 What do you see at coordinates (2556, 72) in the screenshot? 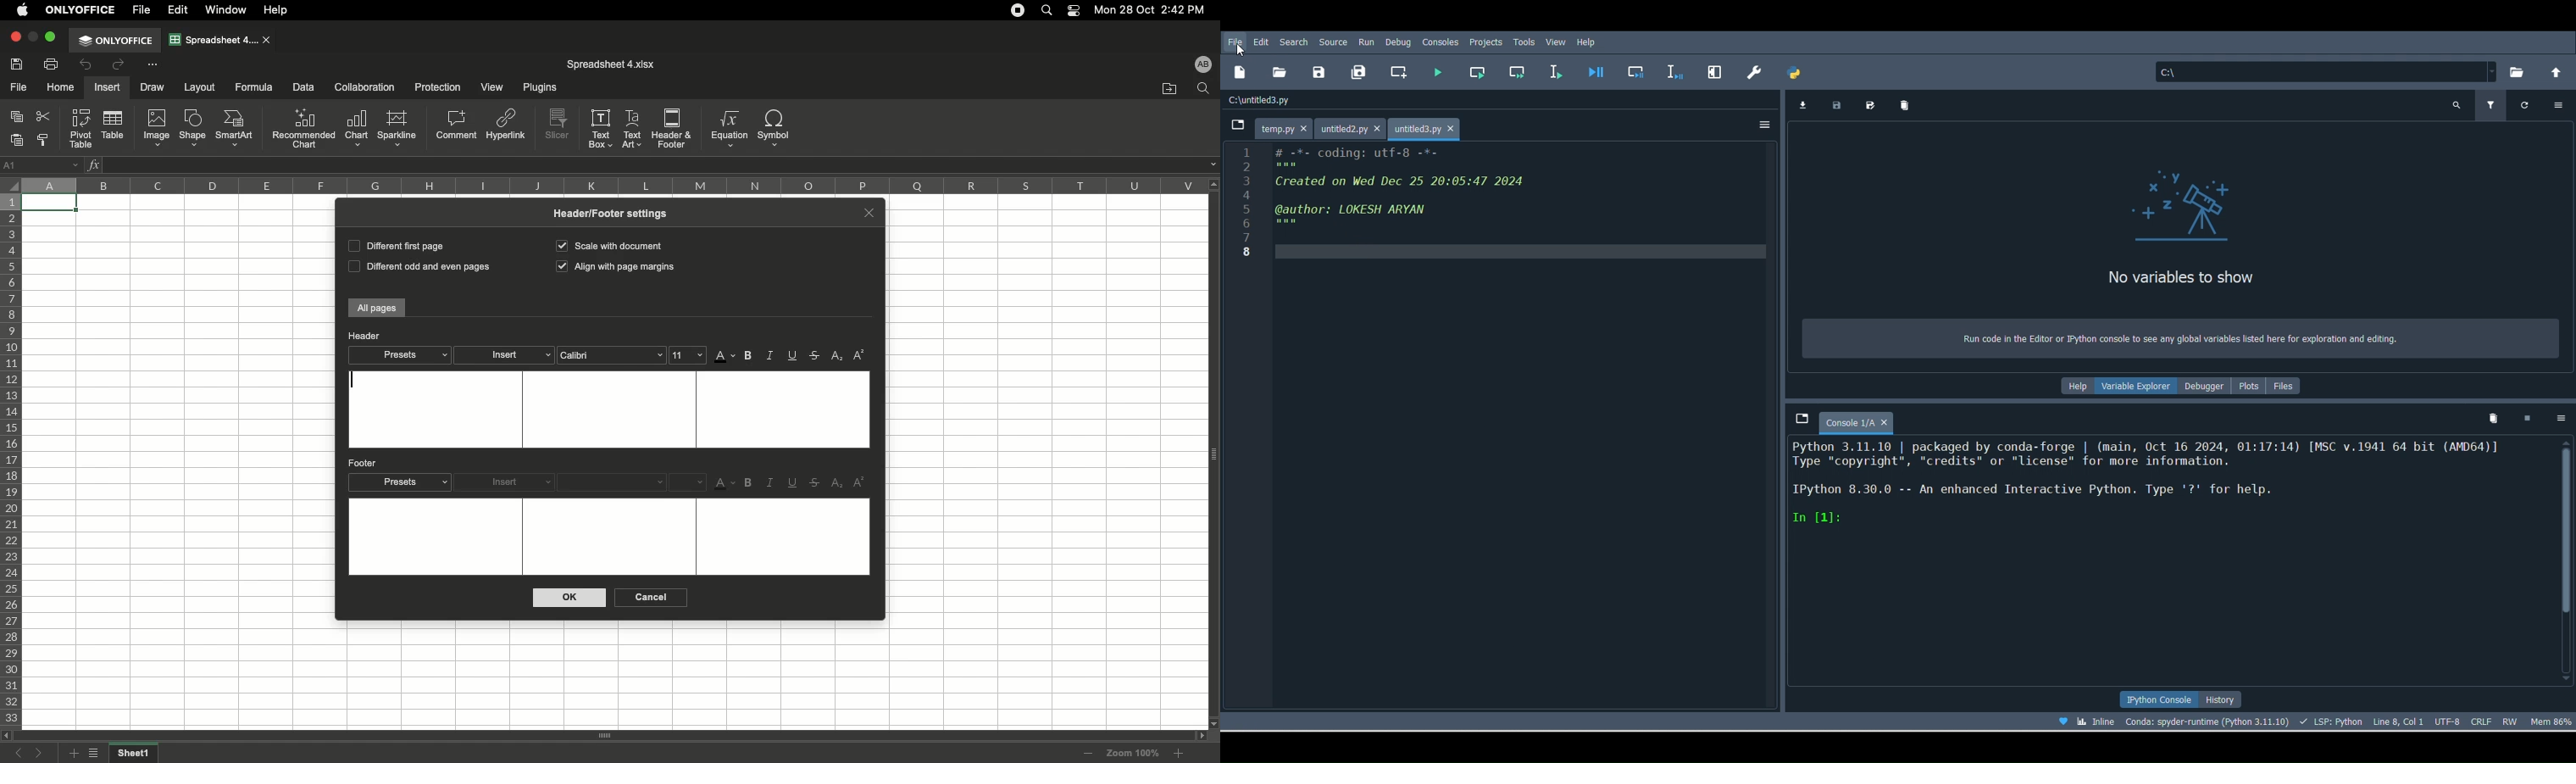
I see `Change to parent directory` at bounding box center [2556, 72].